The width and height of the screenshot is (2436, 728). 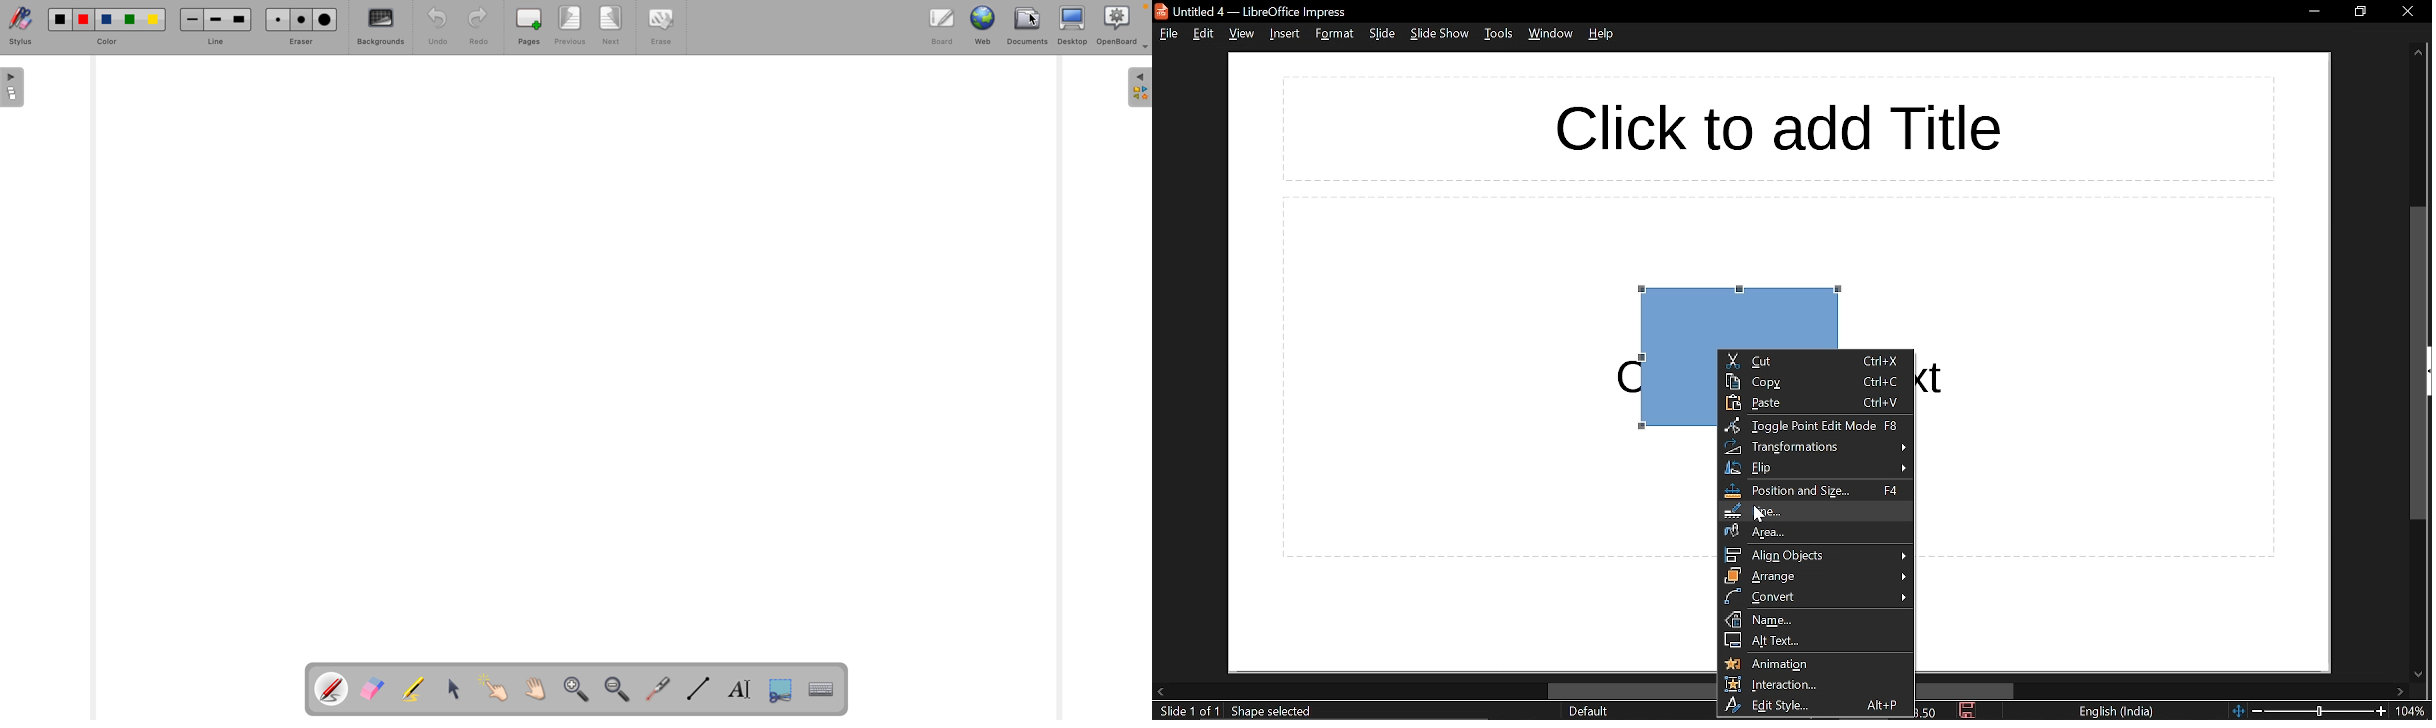 What do you see at coordinates (1817, 469) in the screenshot?
I see `flip` at bounding box center [1817, 469].